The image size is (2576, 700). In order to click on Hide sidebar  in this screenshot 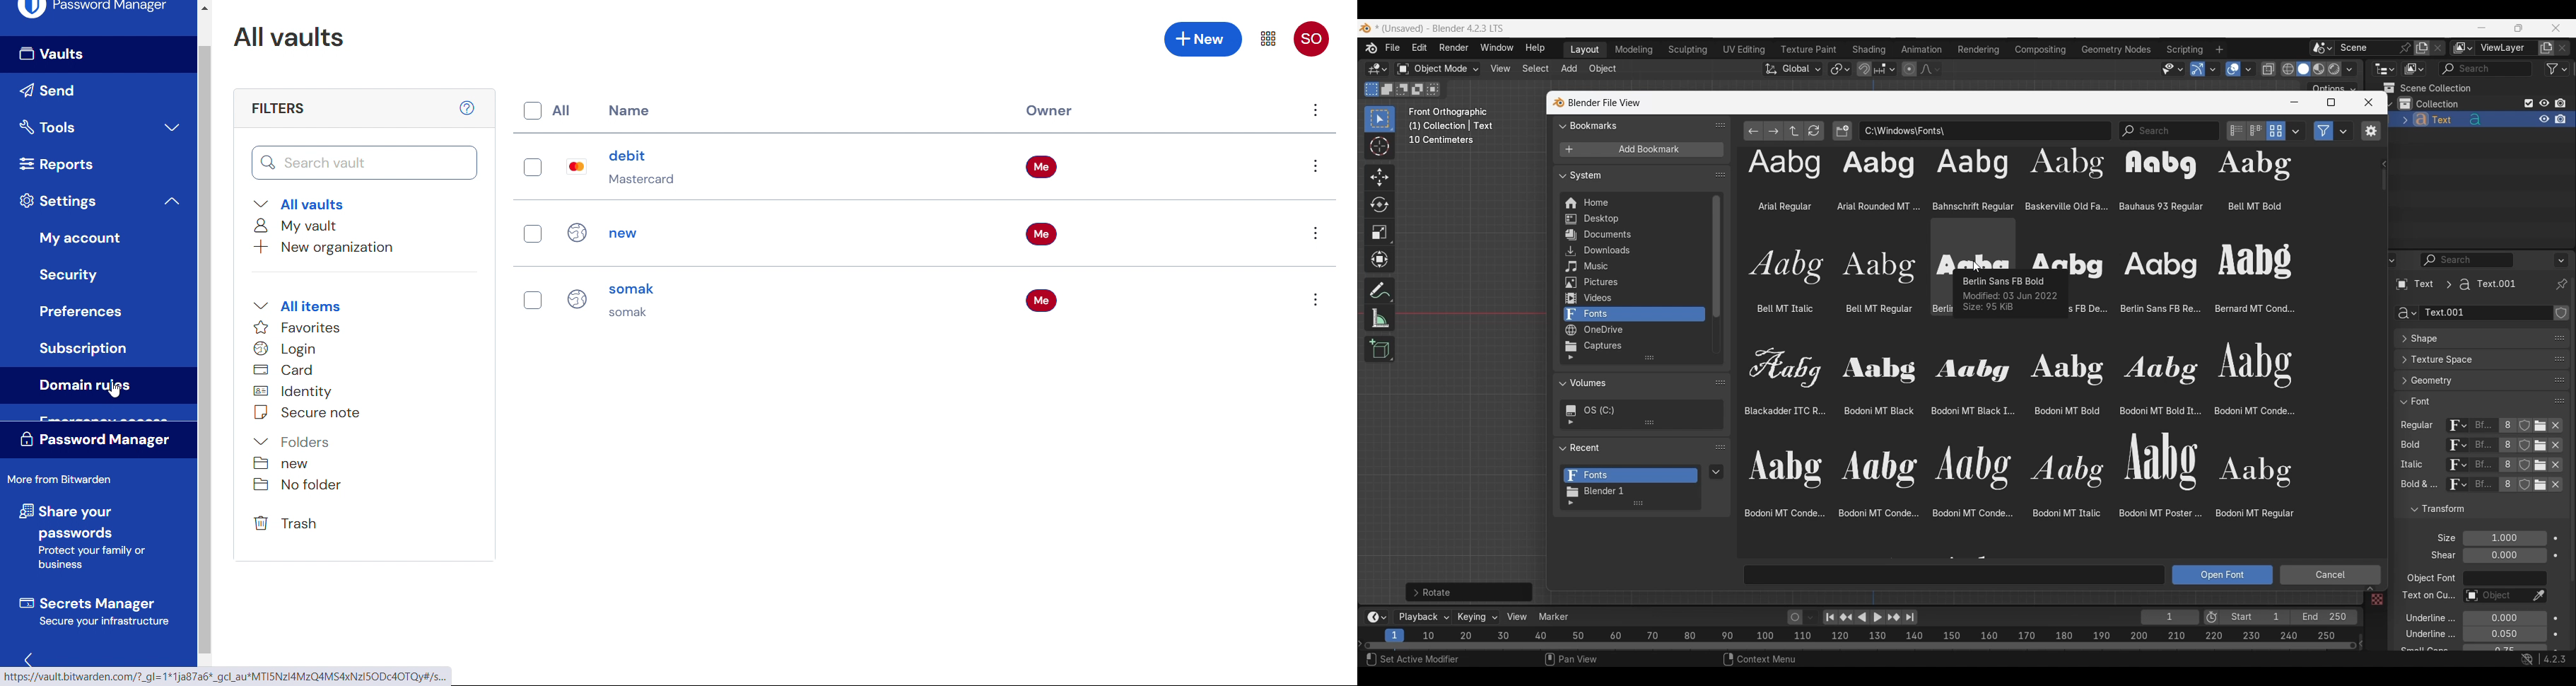, I will do `click(29, 661)`.